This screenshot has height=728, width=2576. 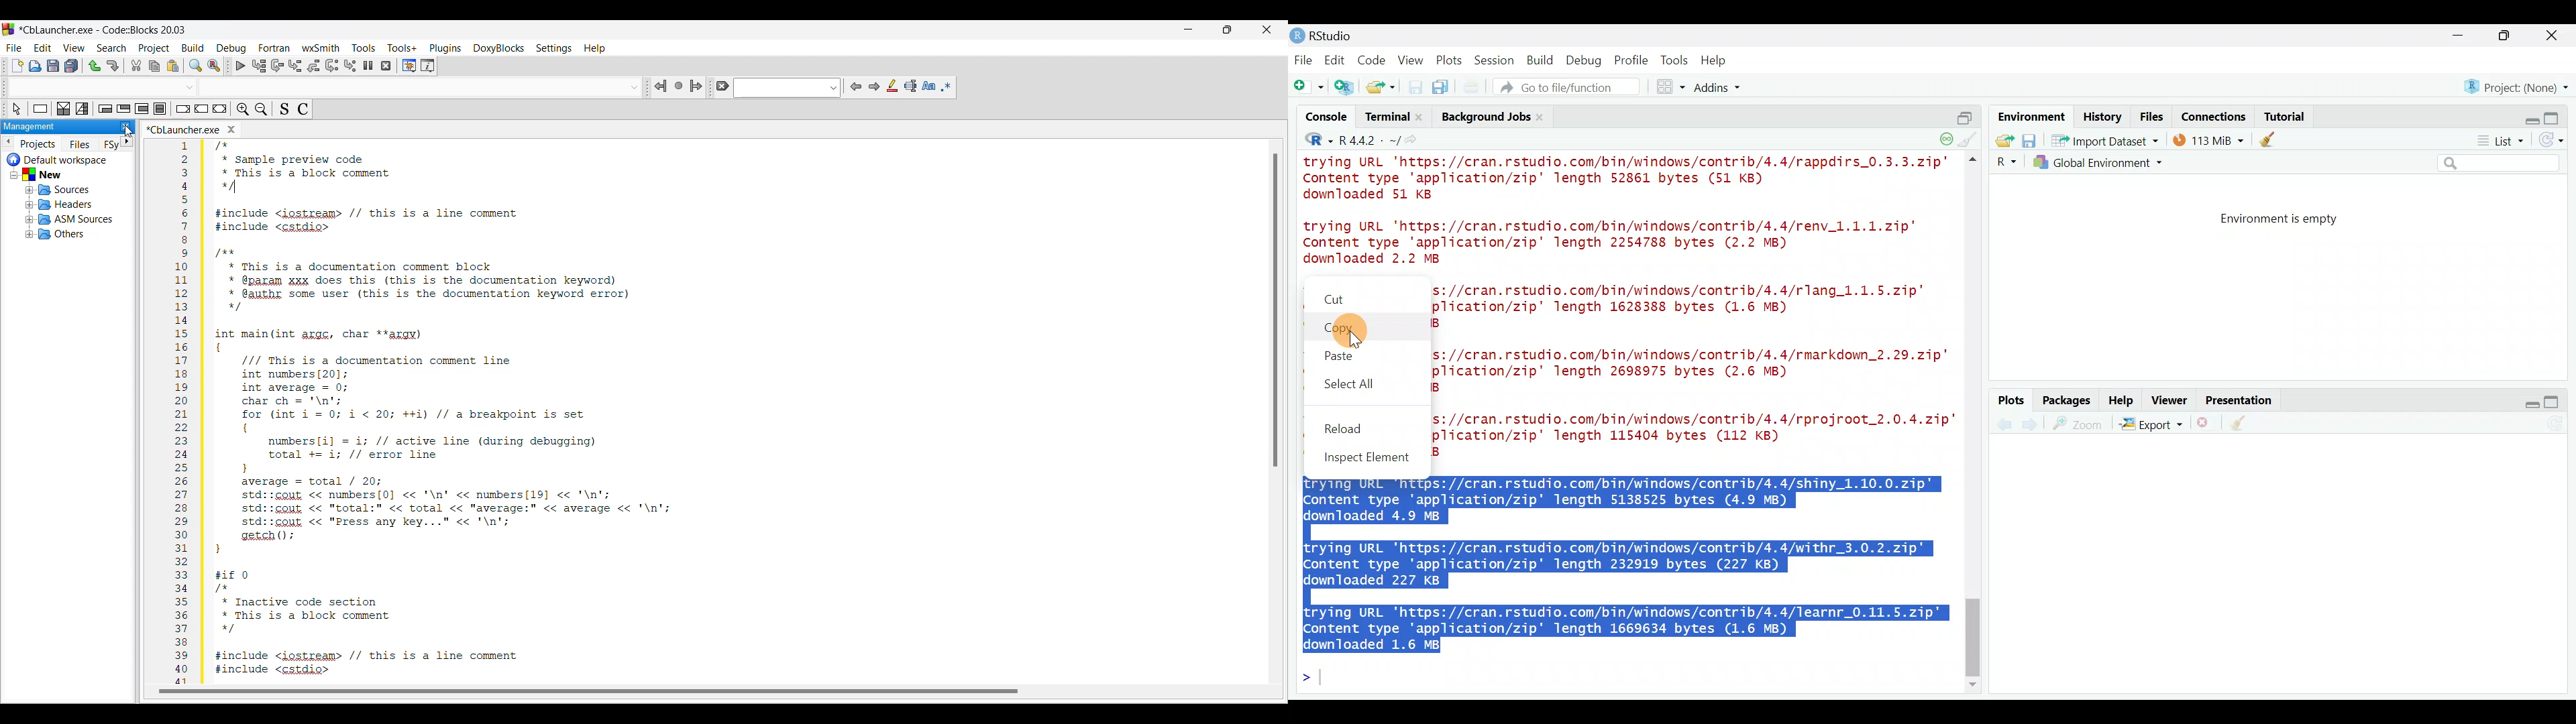 What do you see at coordinates (1416, 139) in the screenshot?
I see `view the current working directory` at bounding box center [1416, 139].